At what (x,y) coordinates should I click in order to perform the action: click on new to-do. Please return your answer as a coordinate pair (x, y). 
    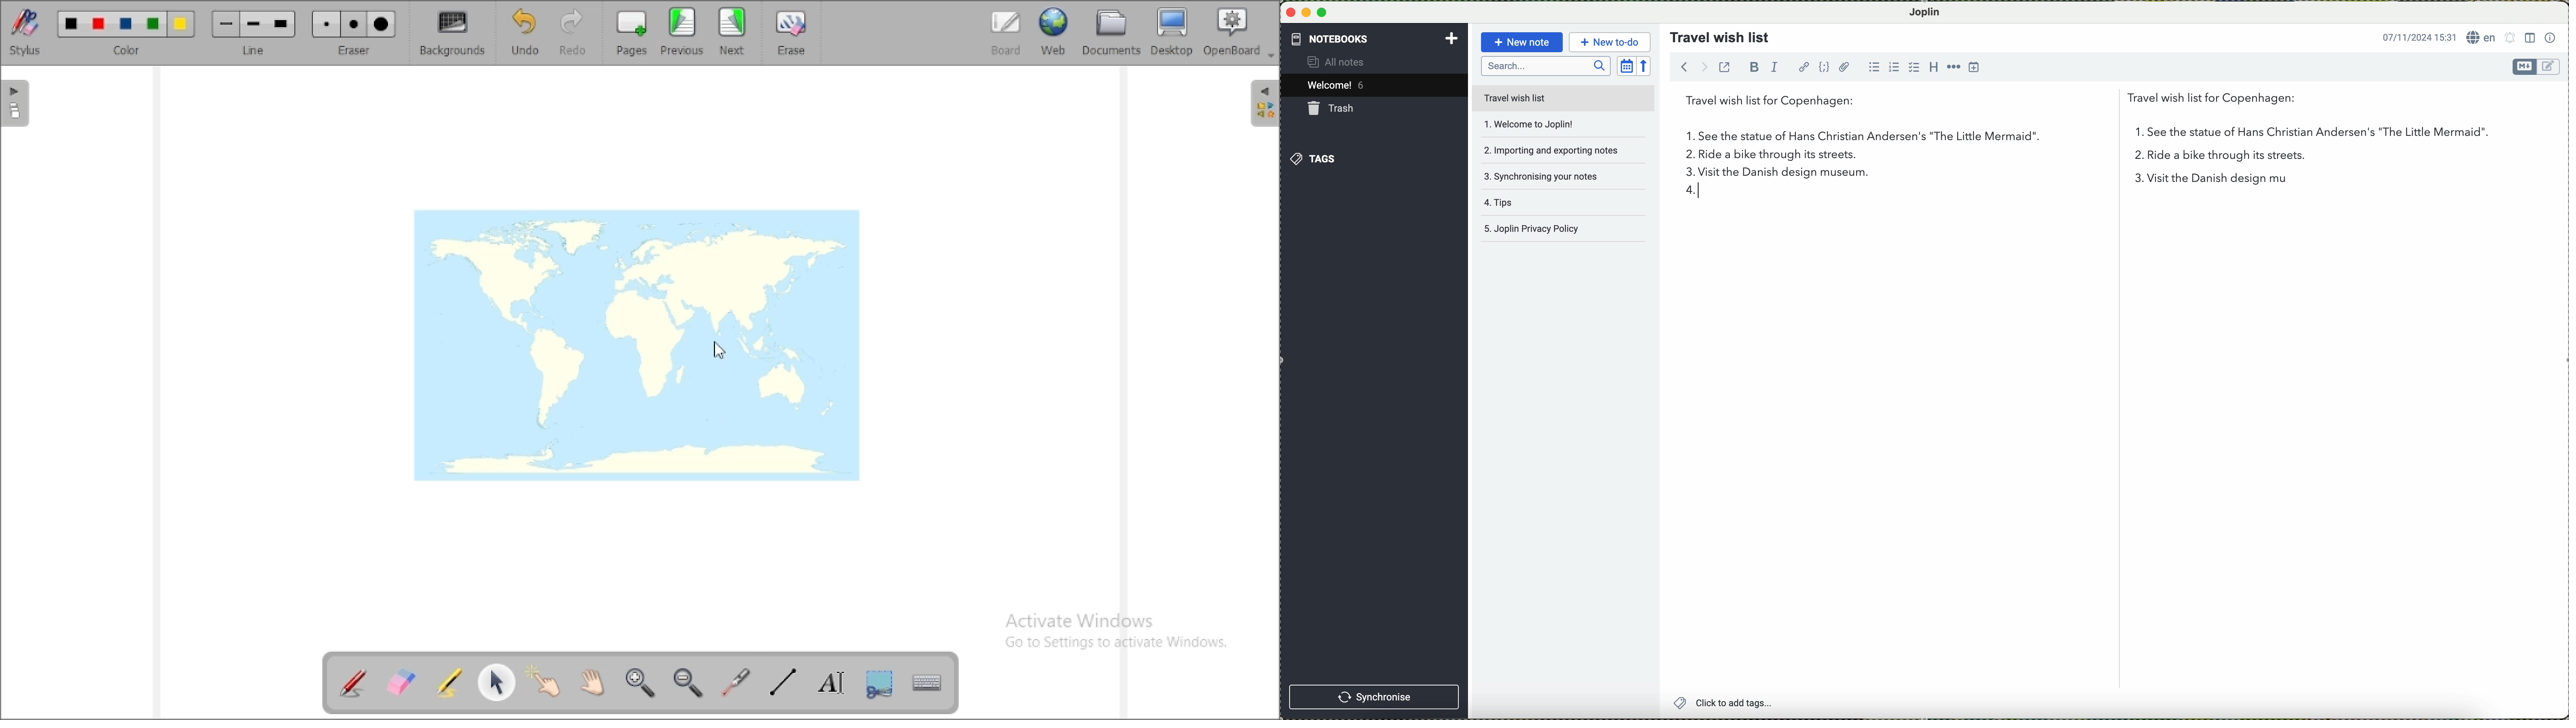
    Looking at the image, I should click on (1610, 41).